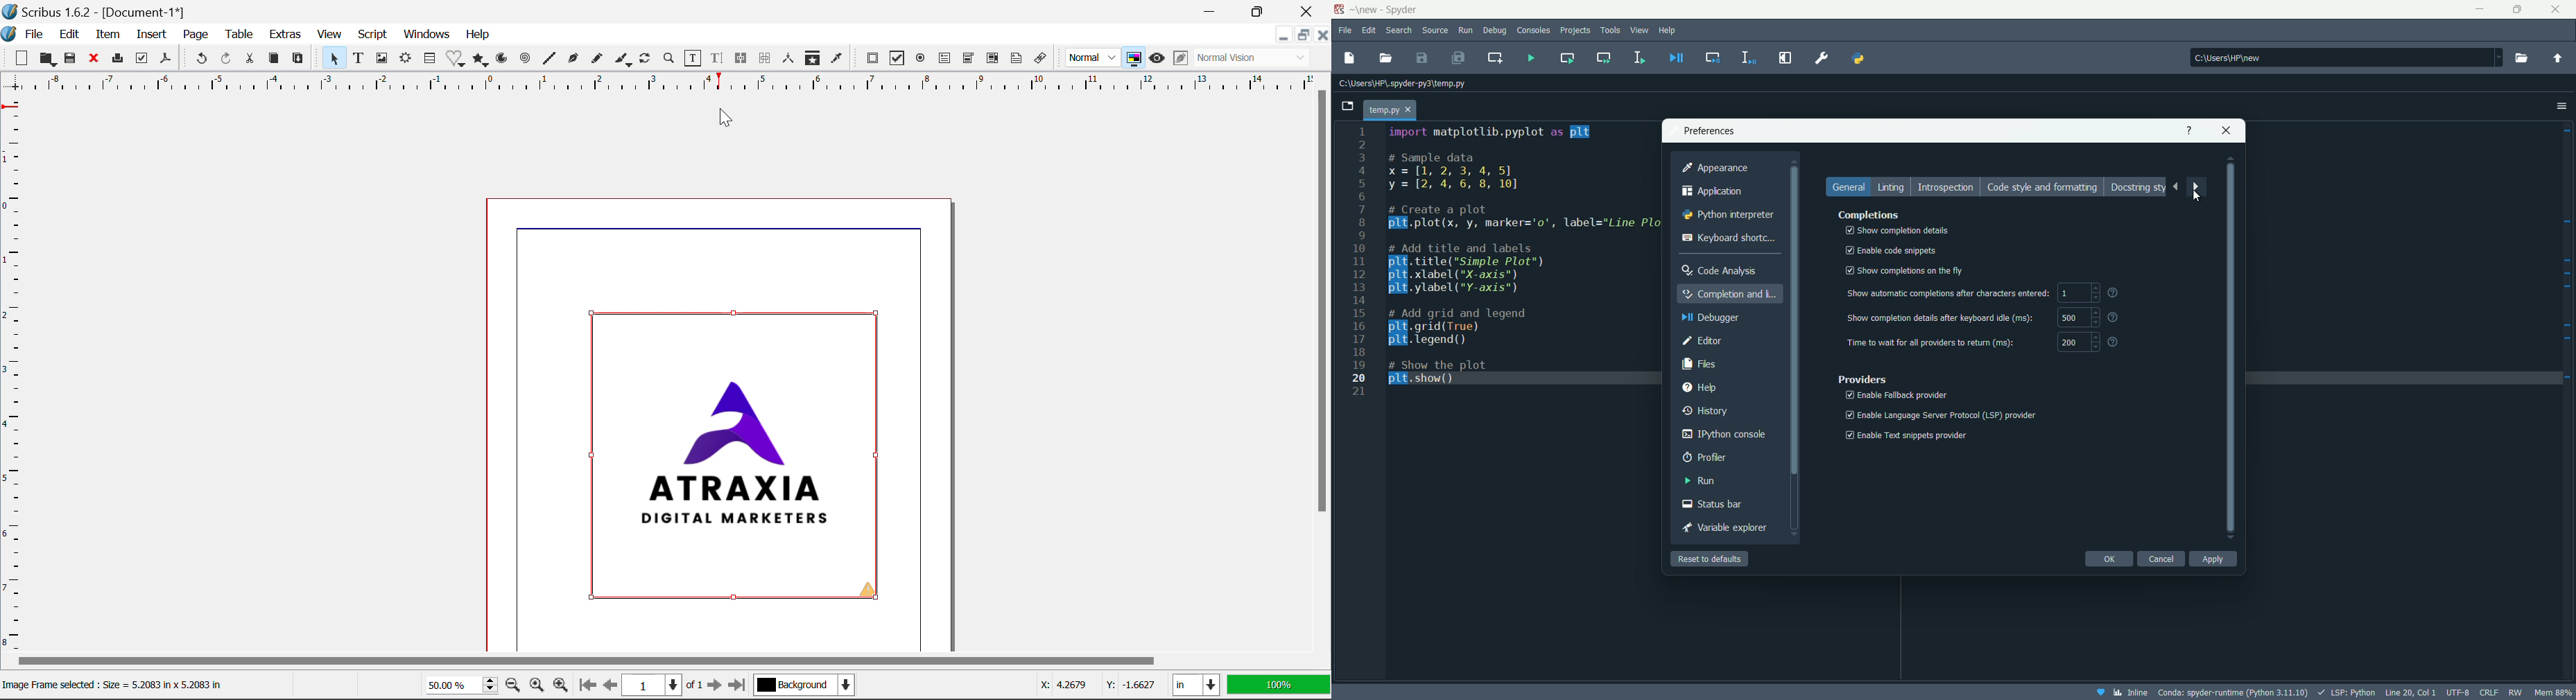  What do you see at coordinates (1640, 30) in the screenshot?
I see `view` at bounding box center [1640, 30].